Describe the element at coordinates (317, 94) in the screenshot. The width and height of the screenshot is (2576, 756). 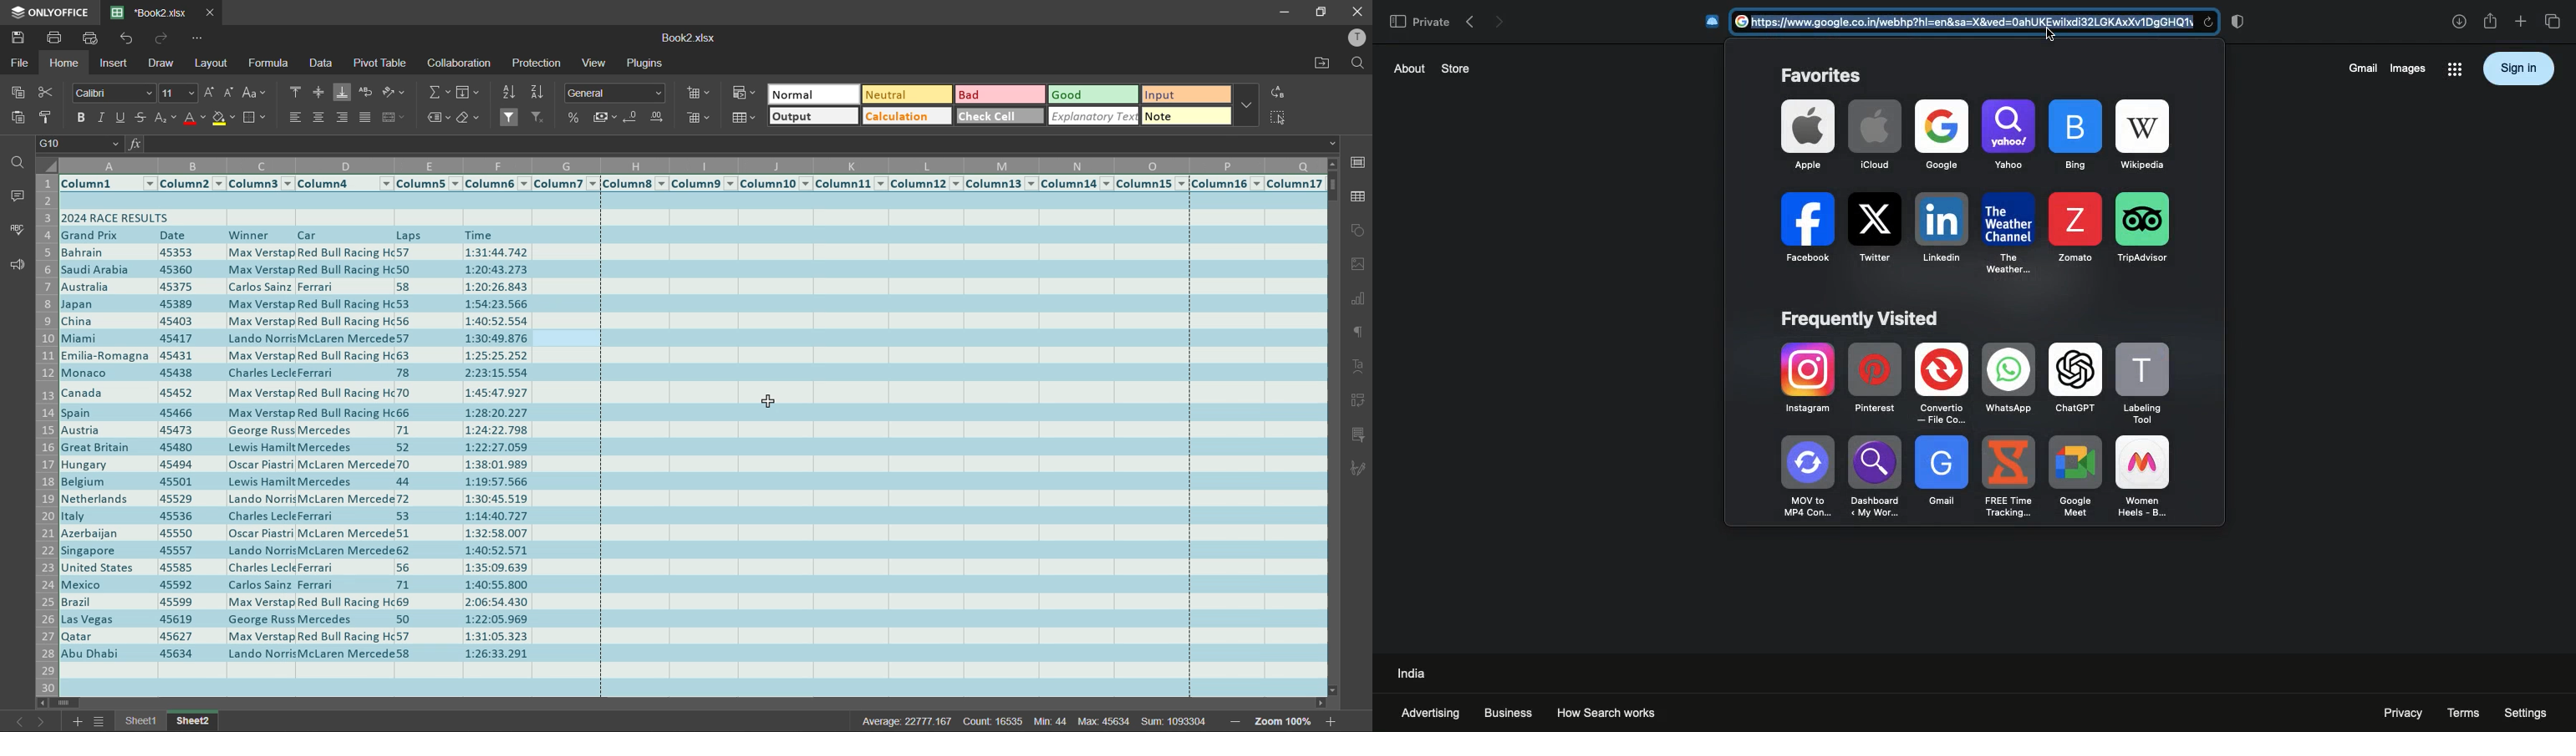
I see `align middle` at that location.